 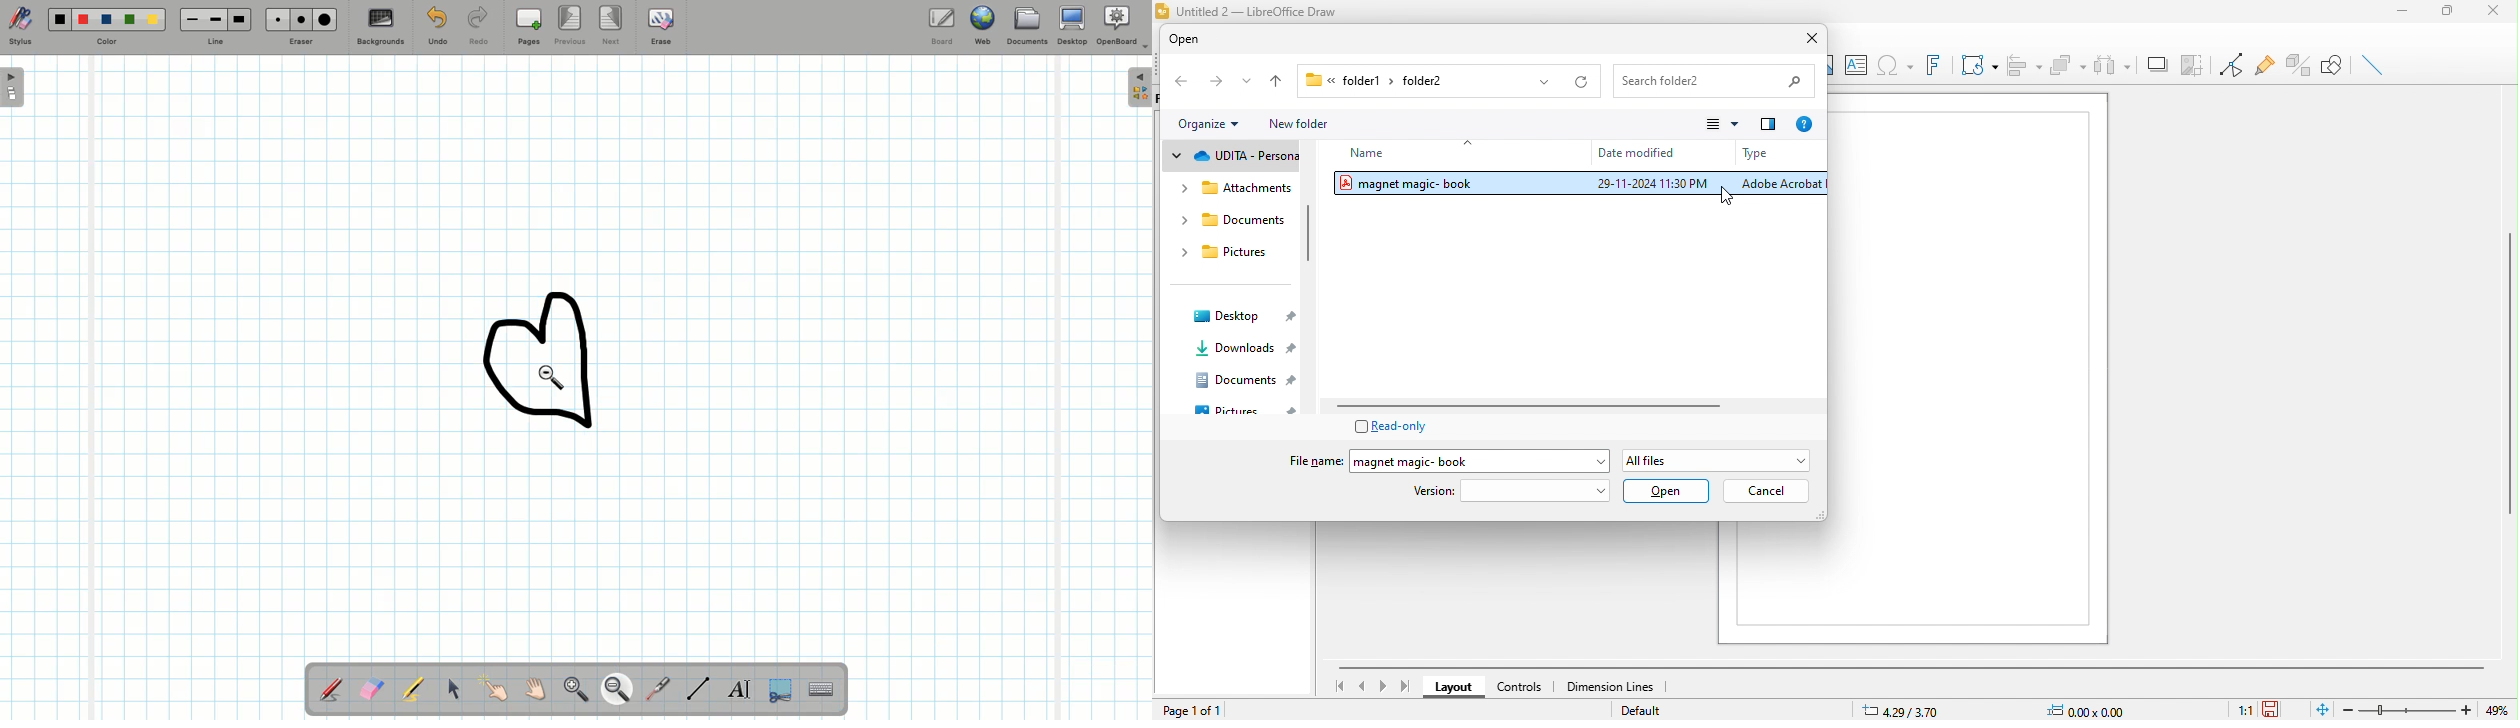 What do you see at coordinates (1202, 40) in the screenshot?
I see `open` at bounding box center [1202, 40].